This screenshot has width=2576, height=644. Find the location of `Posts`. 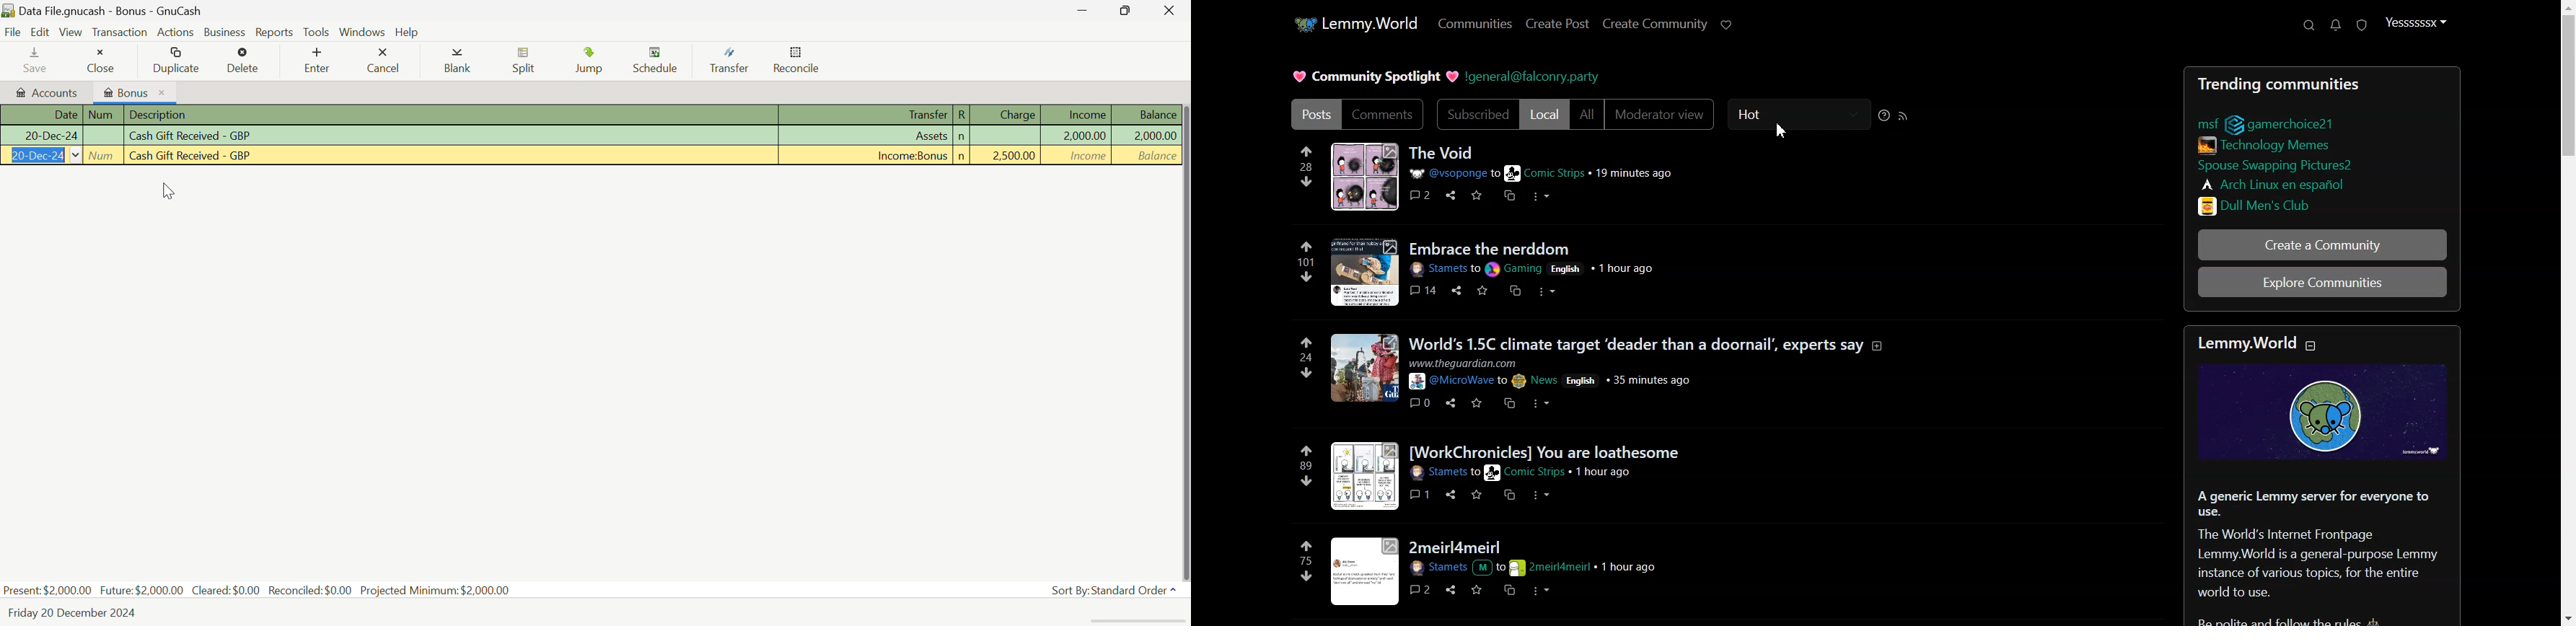

Posts is located at coordinates (2316, 83).